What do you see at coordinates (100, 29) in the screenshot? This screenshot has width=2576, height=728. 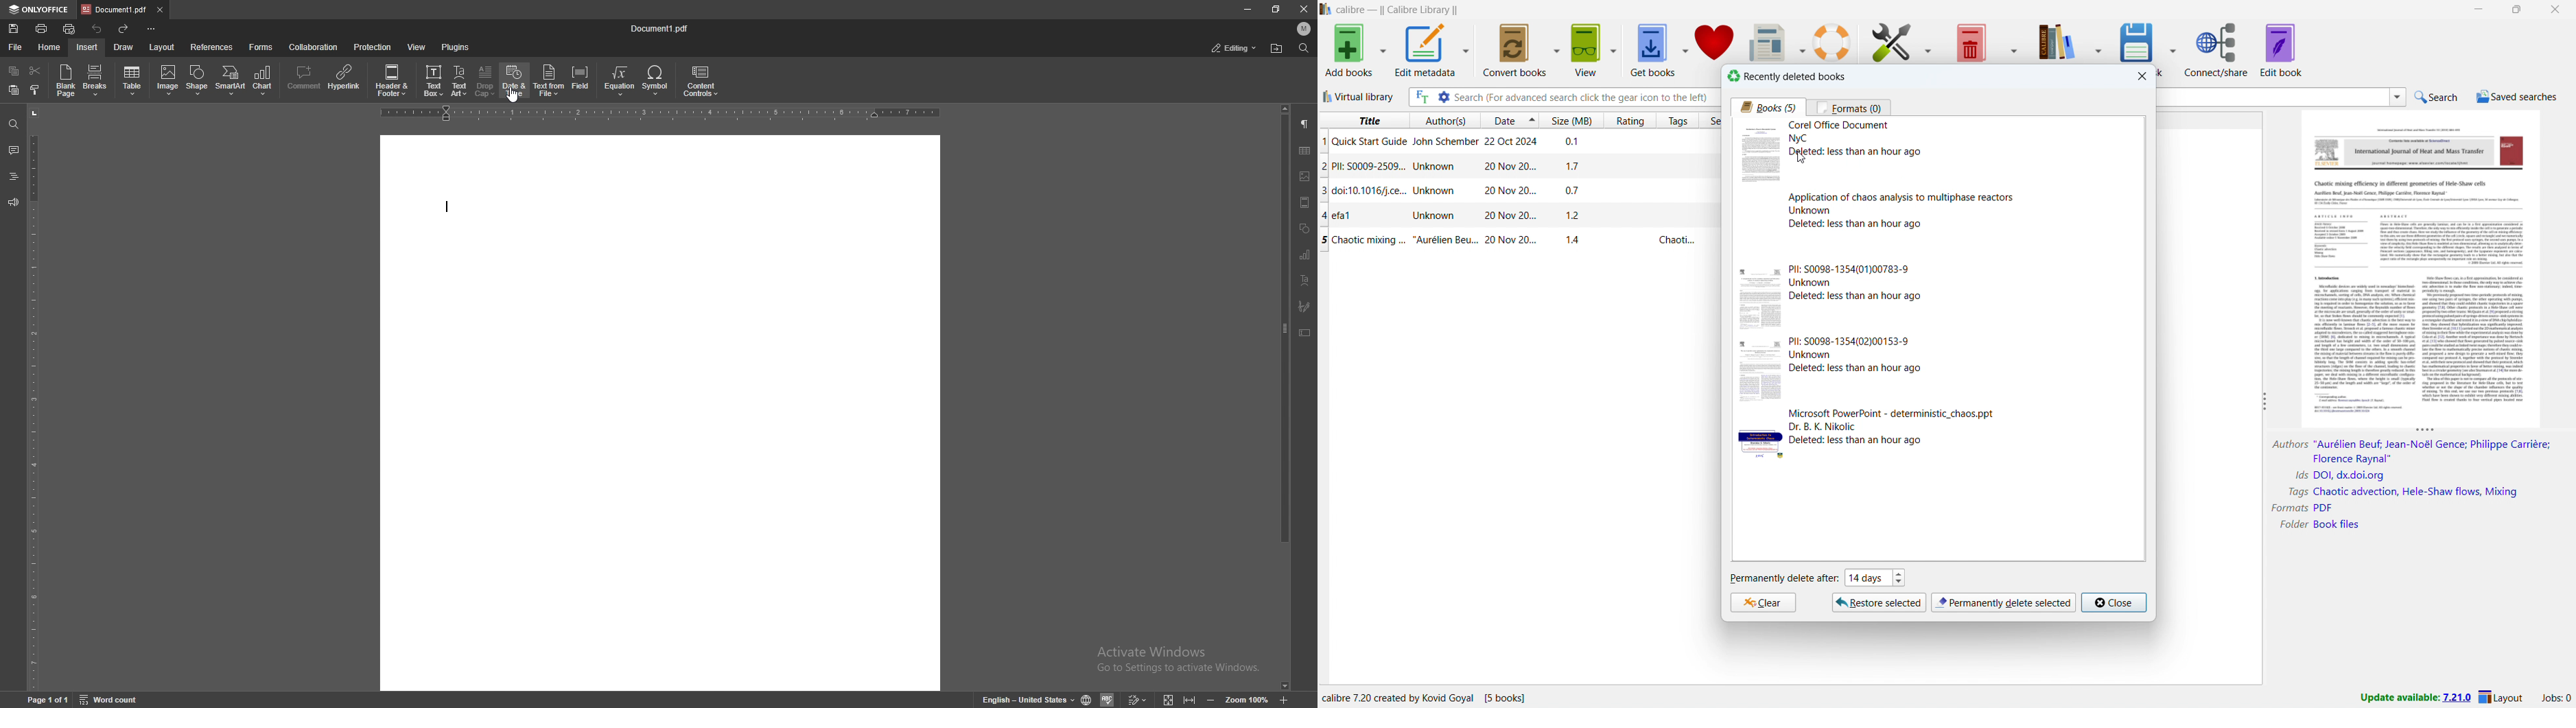 I see `undo` at bounding box center [100, 29].